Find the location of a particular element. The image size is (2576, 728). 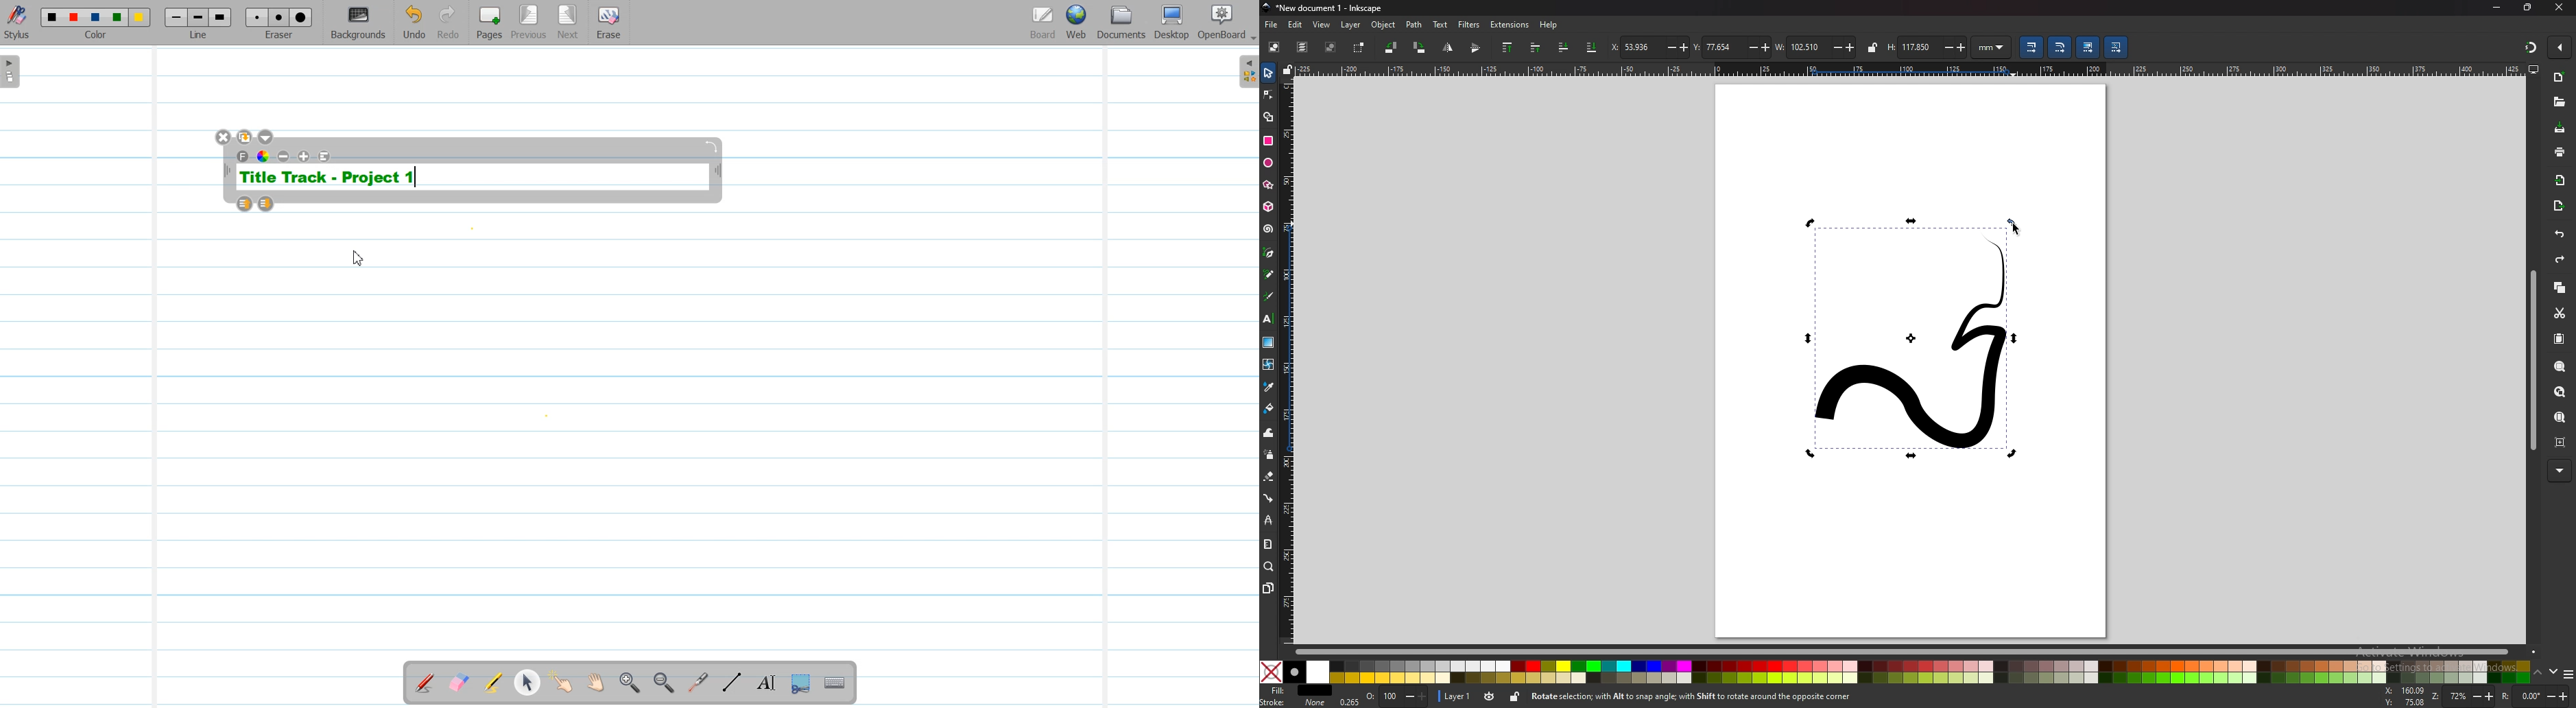

vertical ruler is located at coordinates (1289, 362).